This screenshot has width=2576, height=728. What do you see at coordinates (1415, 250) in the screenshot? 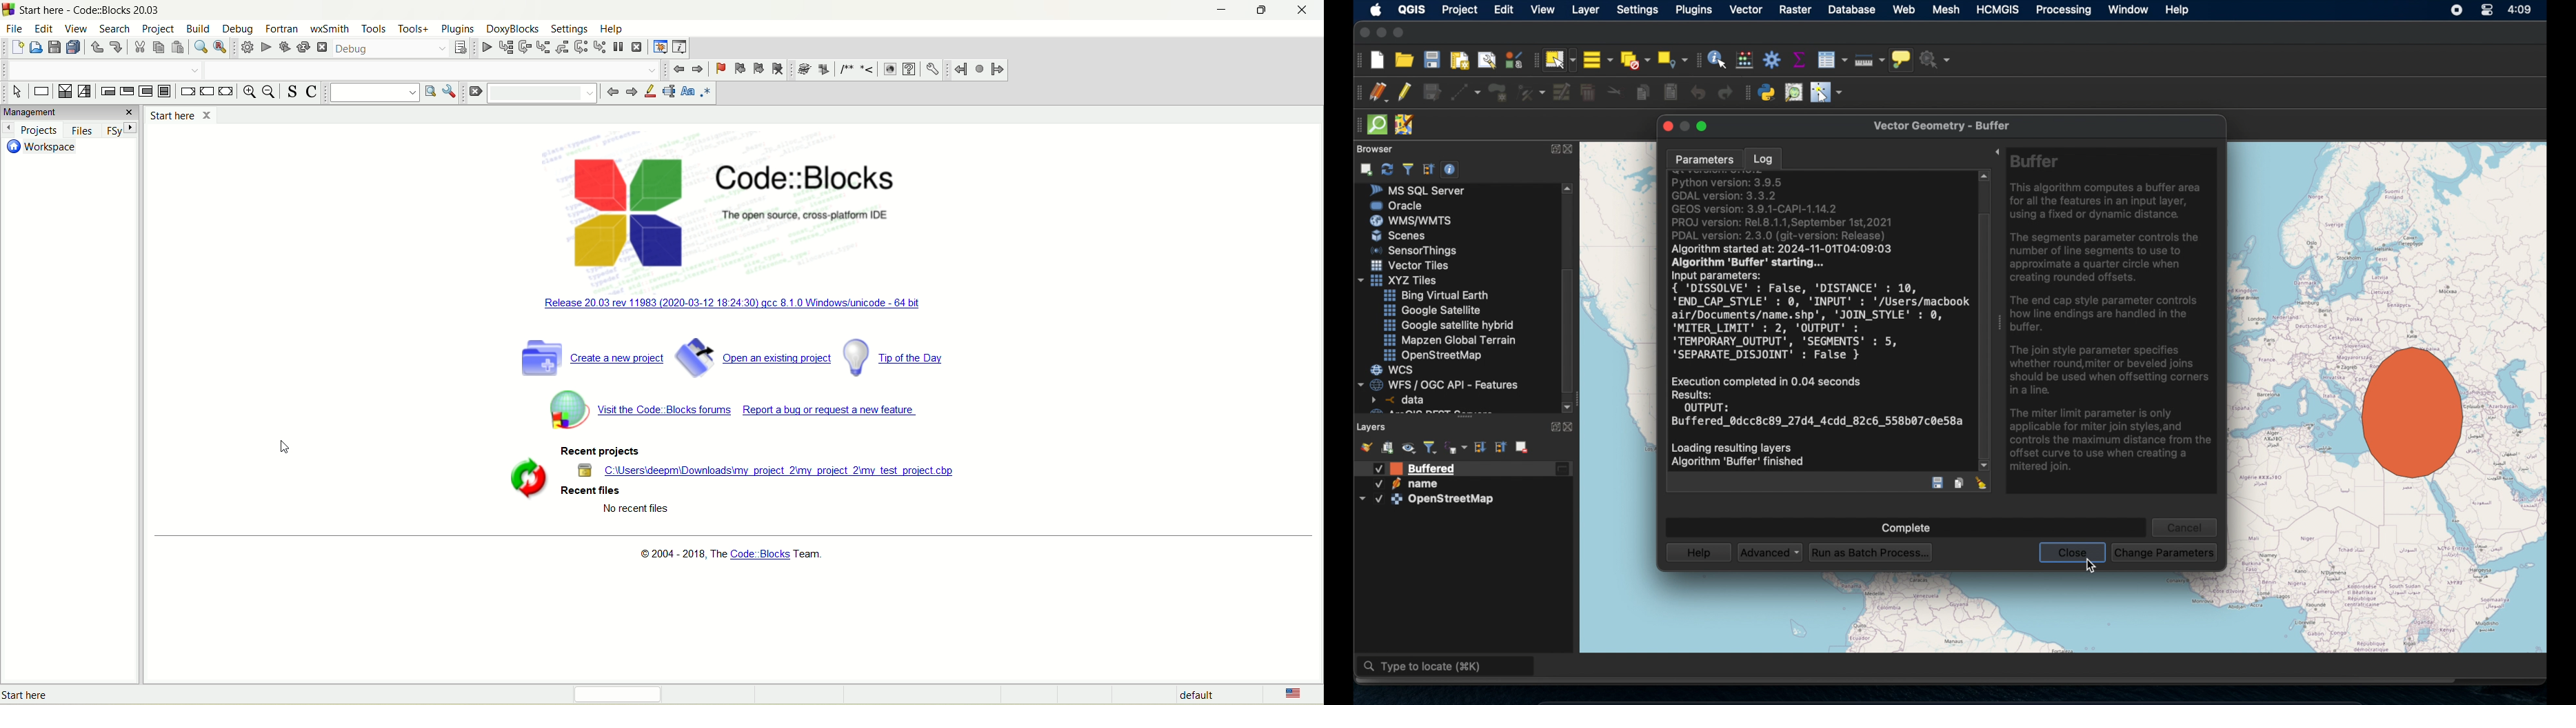
I see `sensor things` at bounding box center [1415, 250].